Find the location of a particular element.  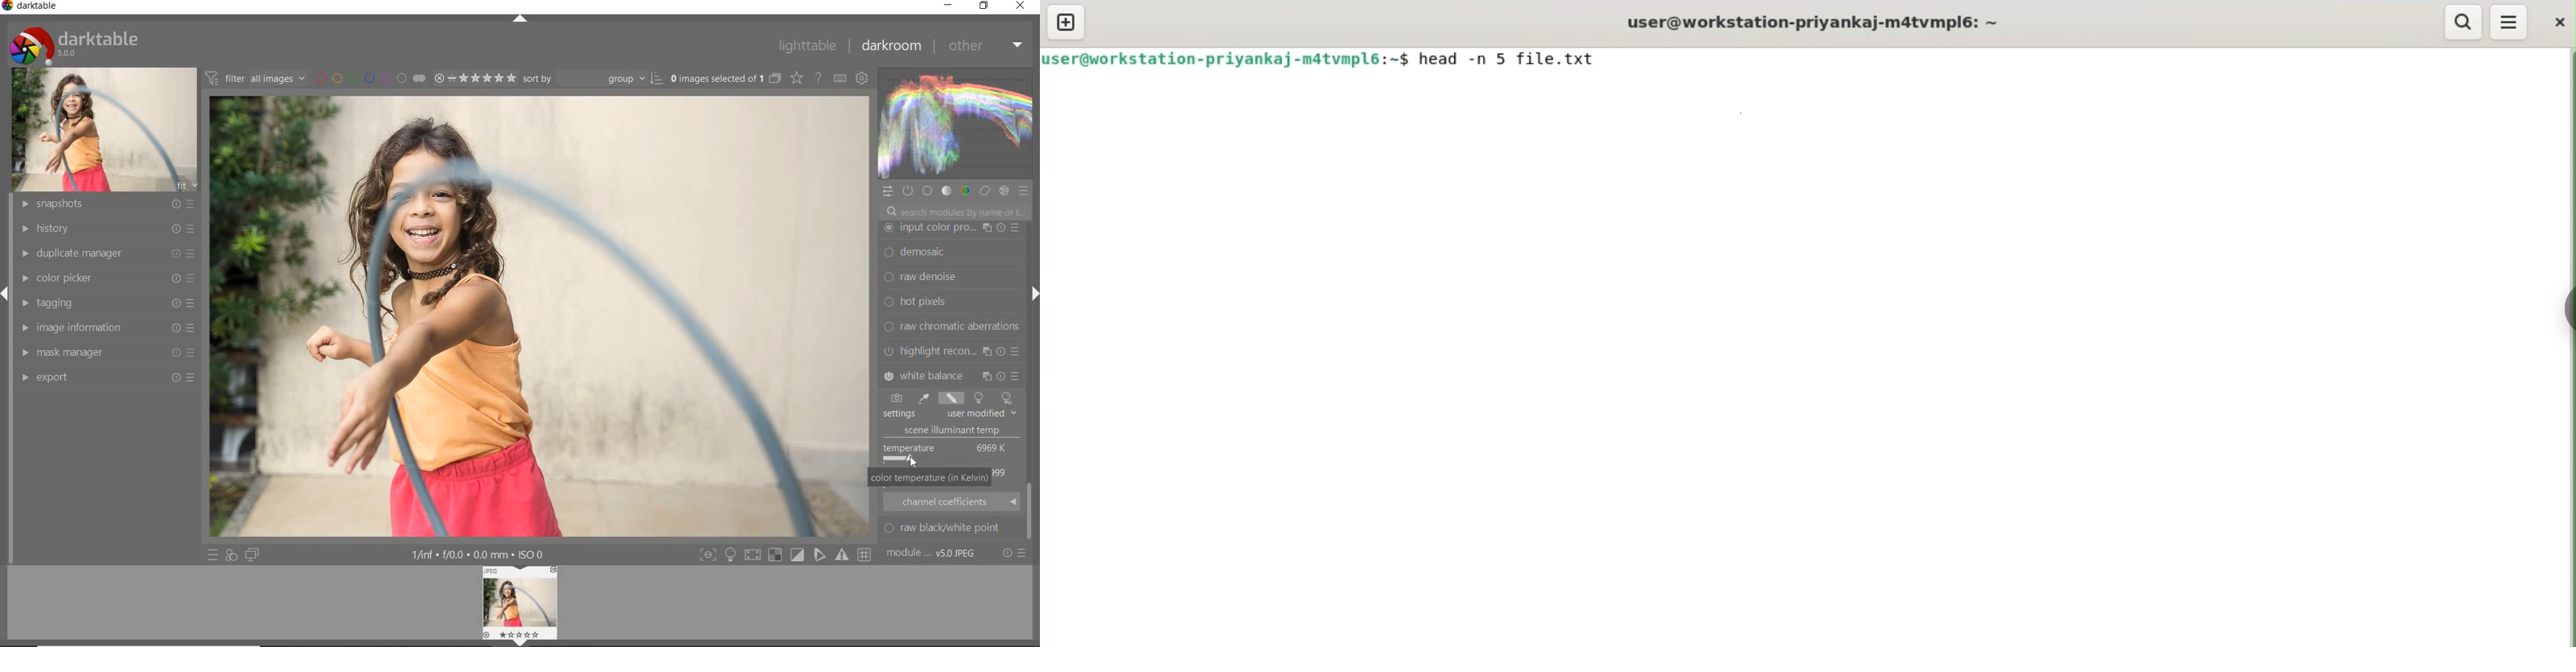

SCENE ILLUMINANT TEMP is located at coordinates (958, 431).